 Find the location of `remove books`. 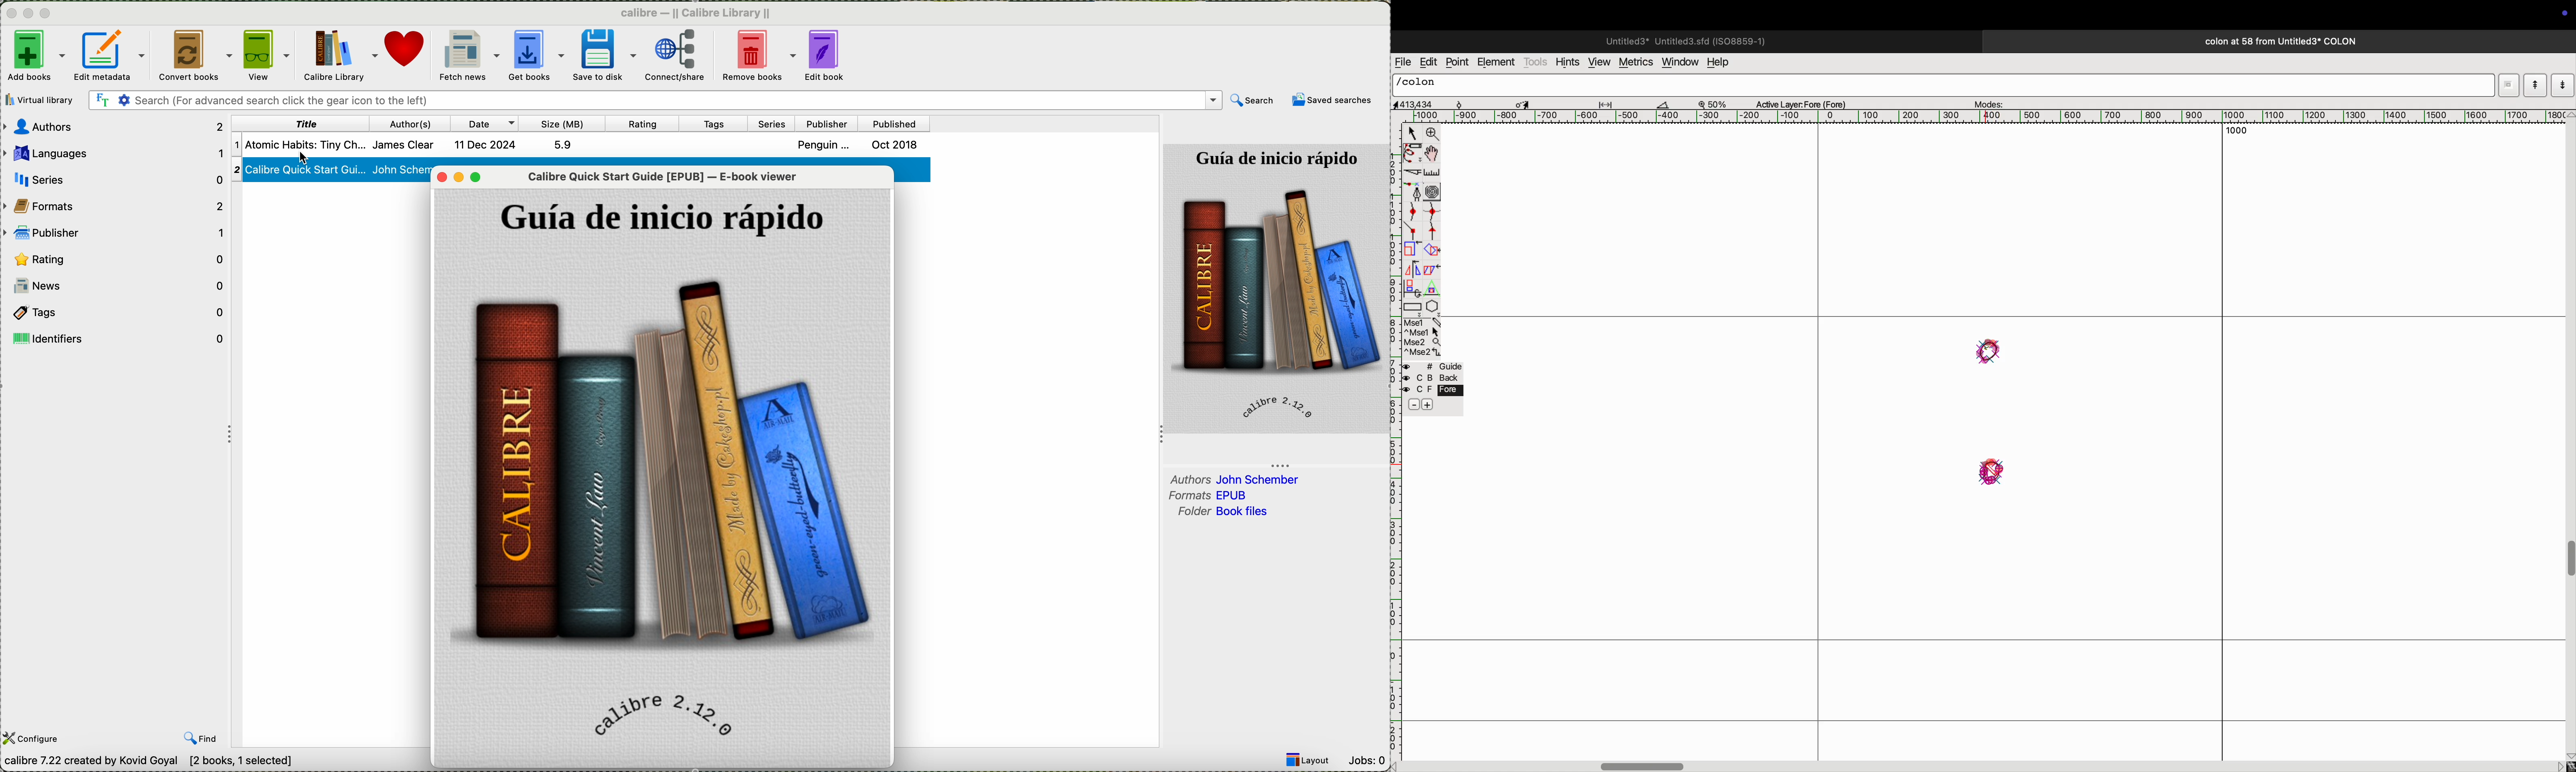

remove books is located at coordinates (759, 58).